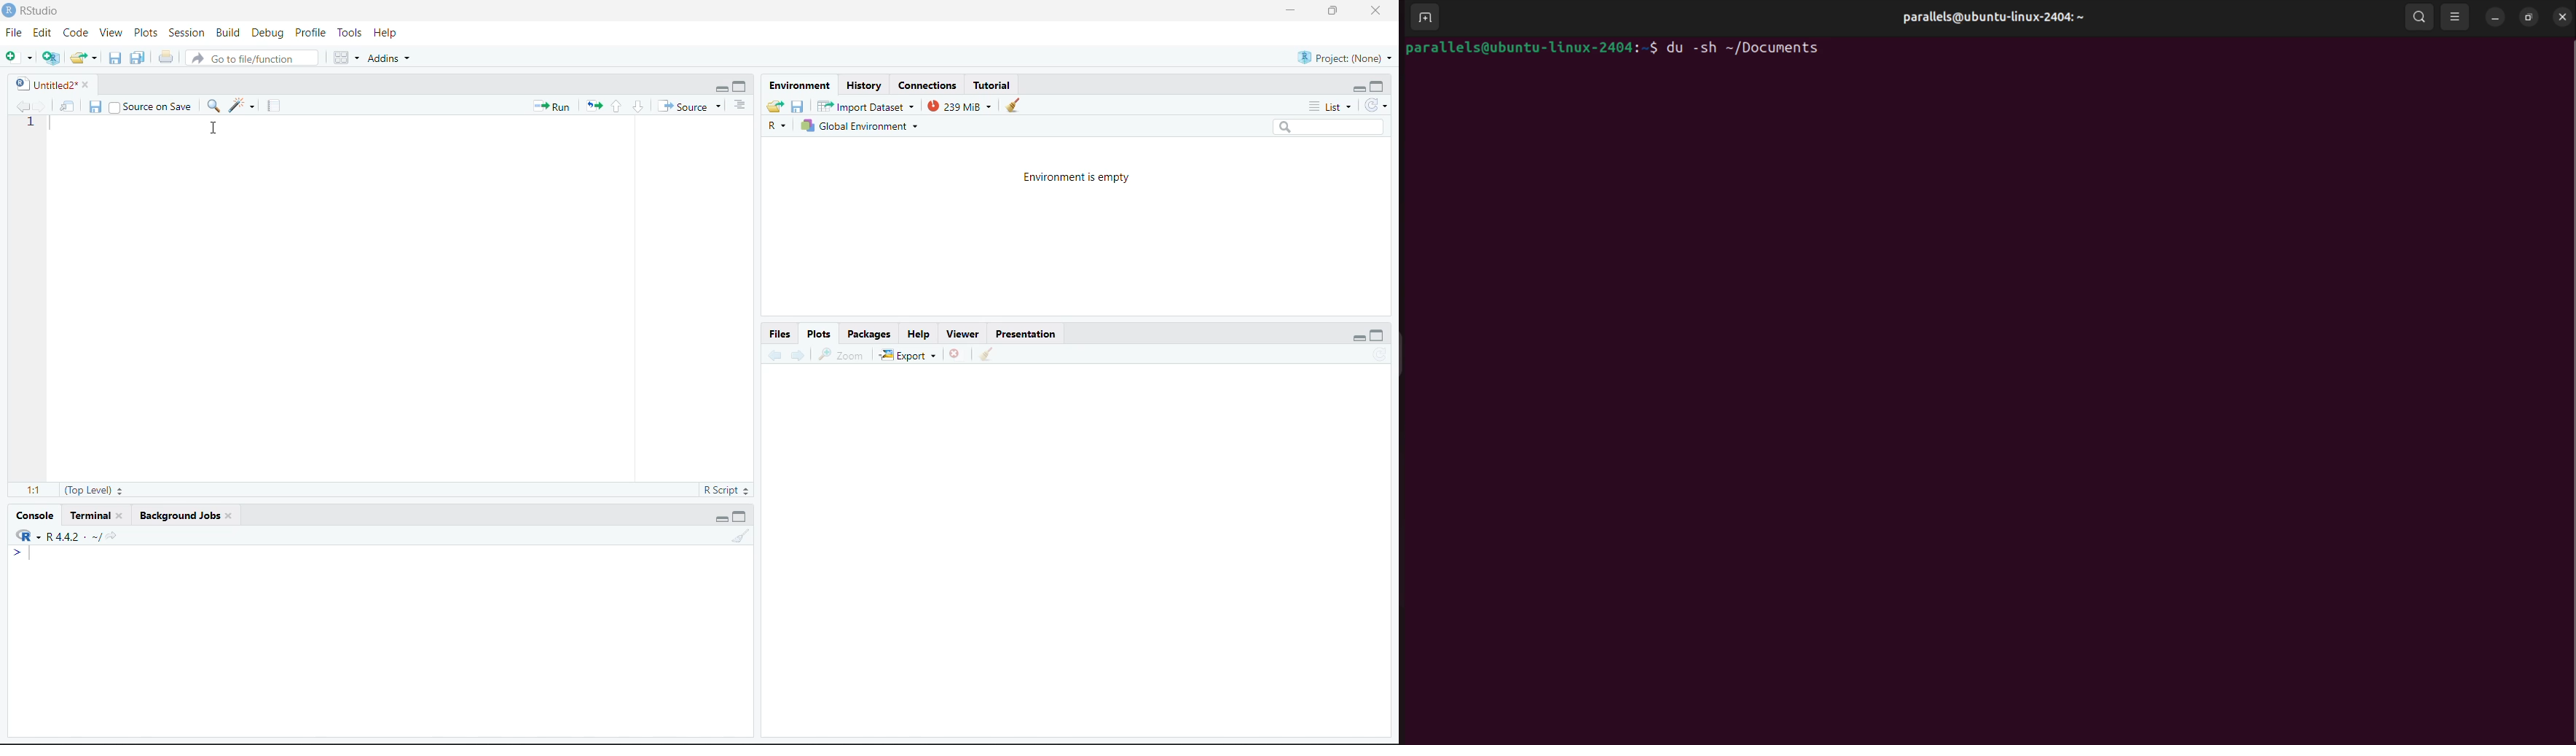 The height and width of the screenshot is (756, 2576). Describe the element at coordinates (2529, 16) in the screenshot. I see `resize` at that location.